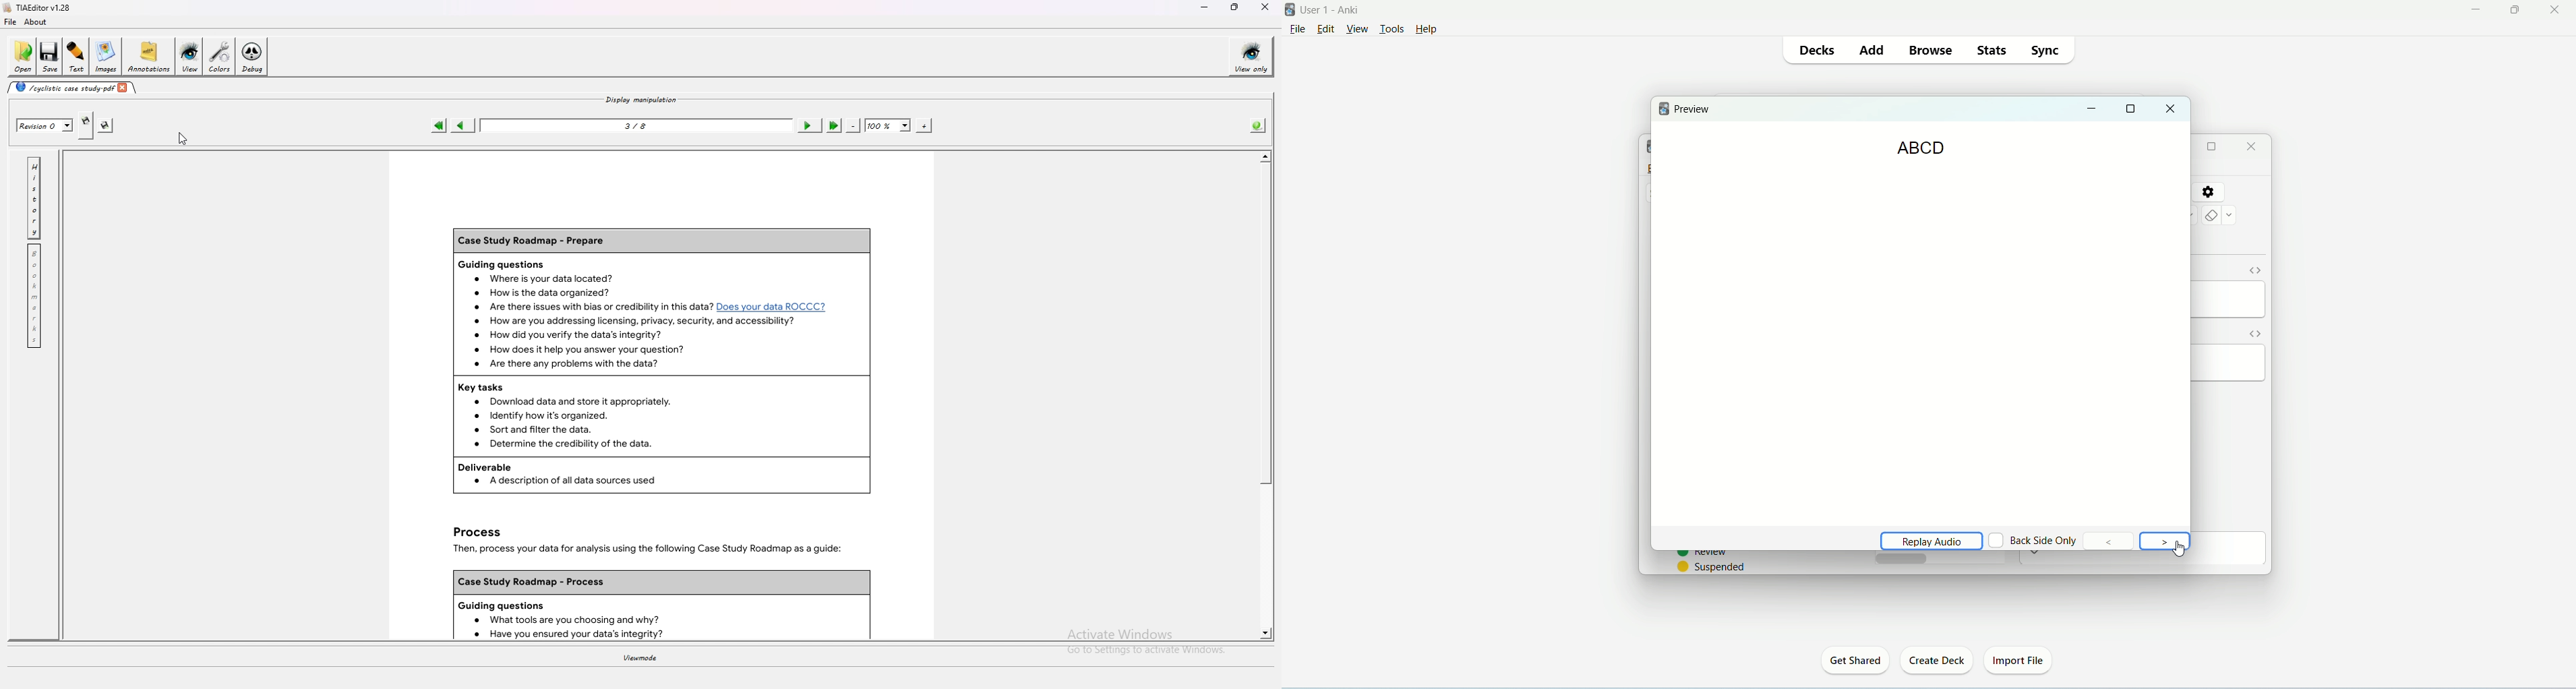  I want to click on add, so click(1874, 50).